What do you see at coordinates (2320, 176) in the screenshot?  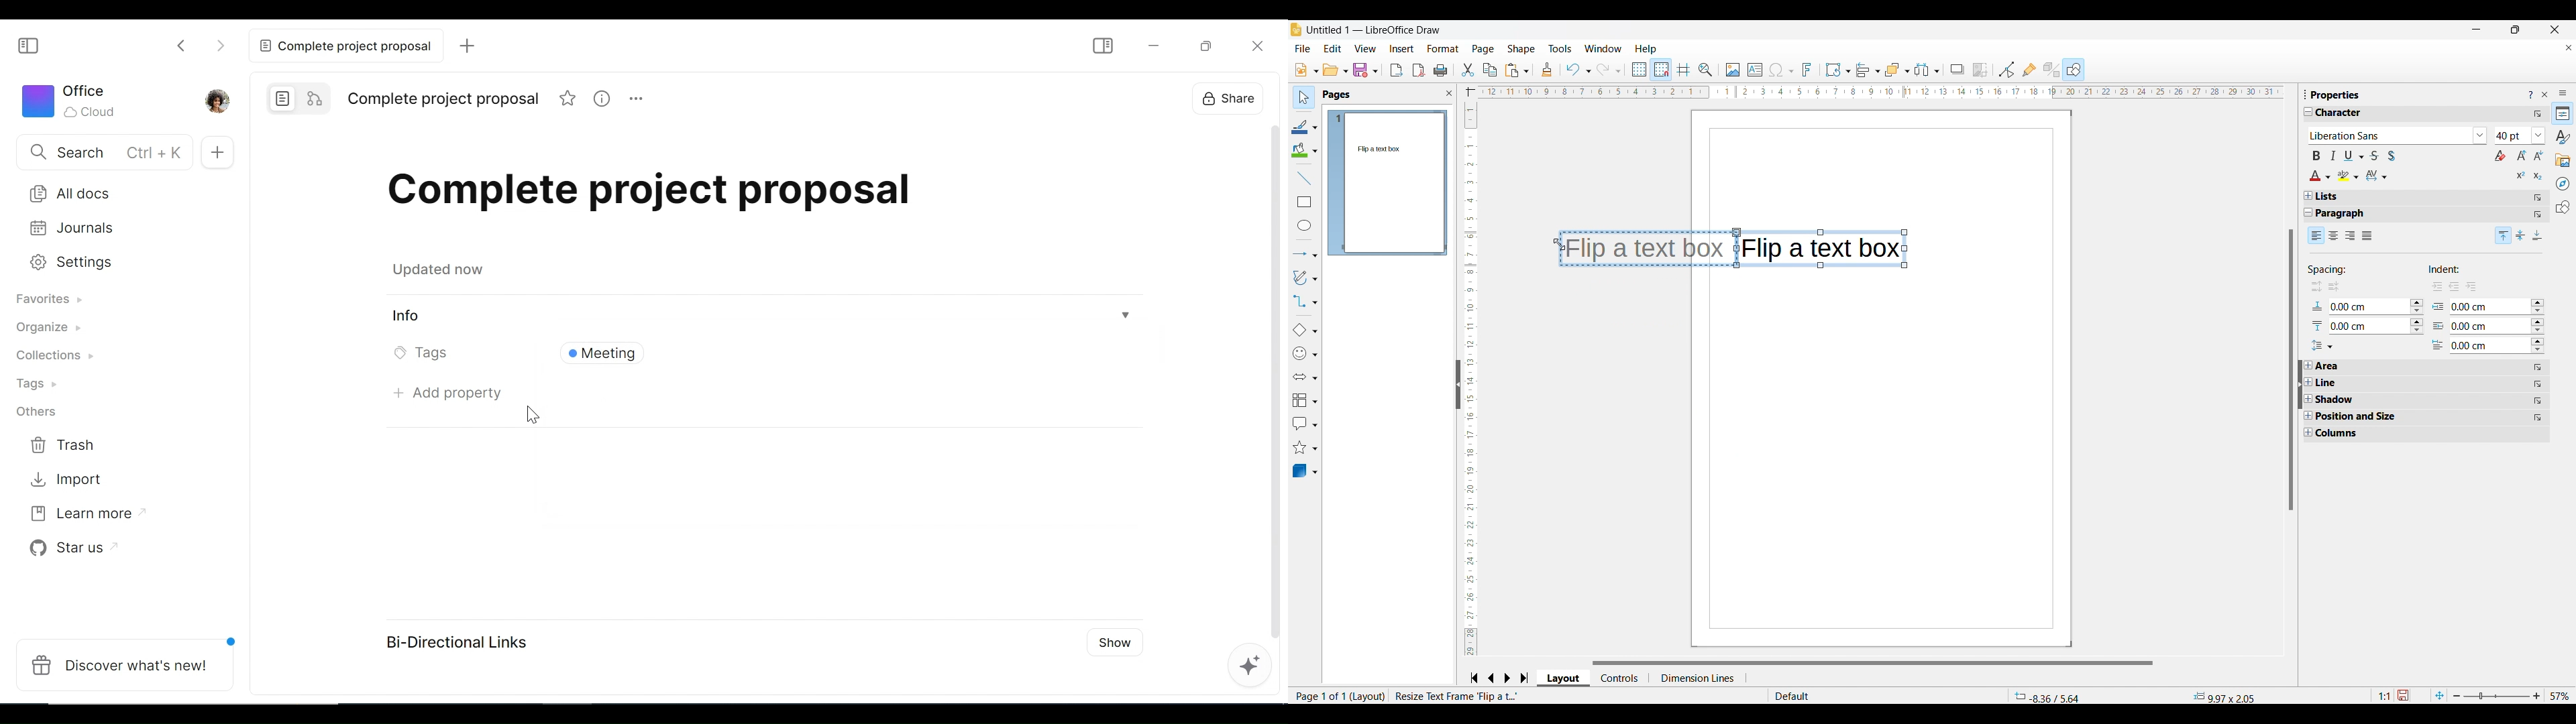 I see `Text color options` at bounding box center [2320, 176].